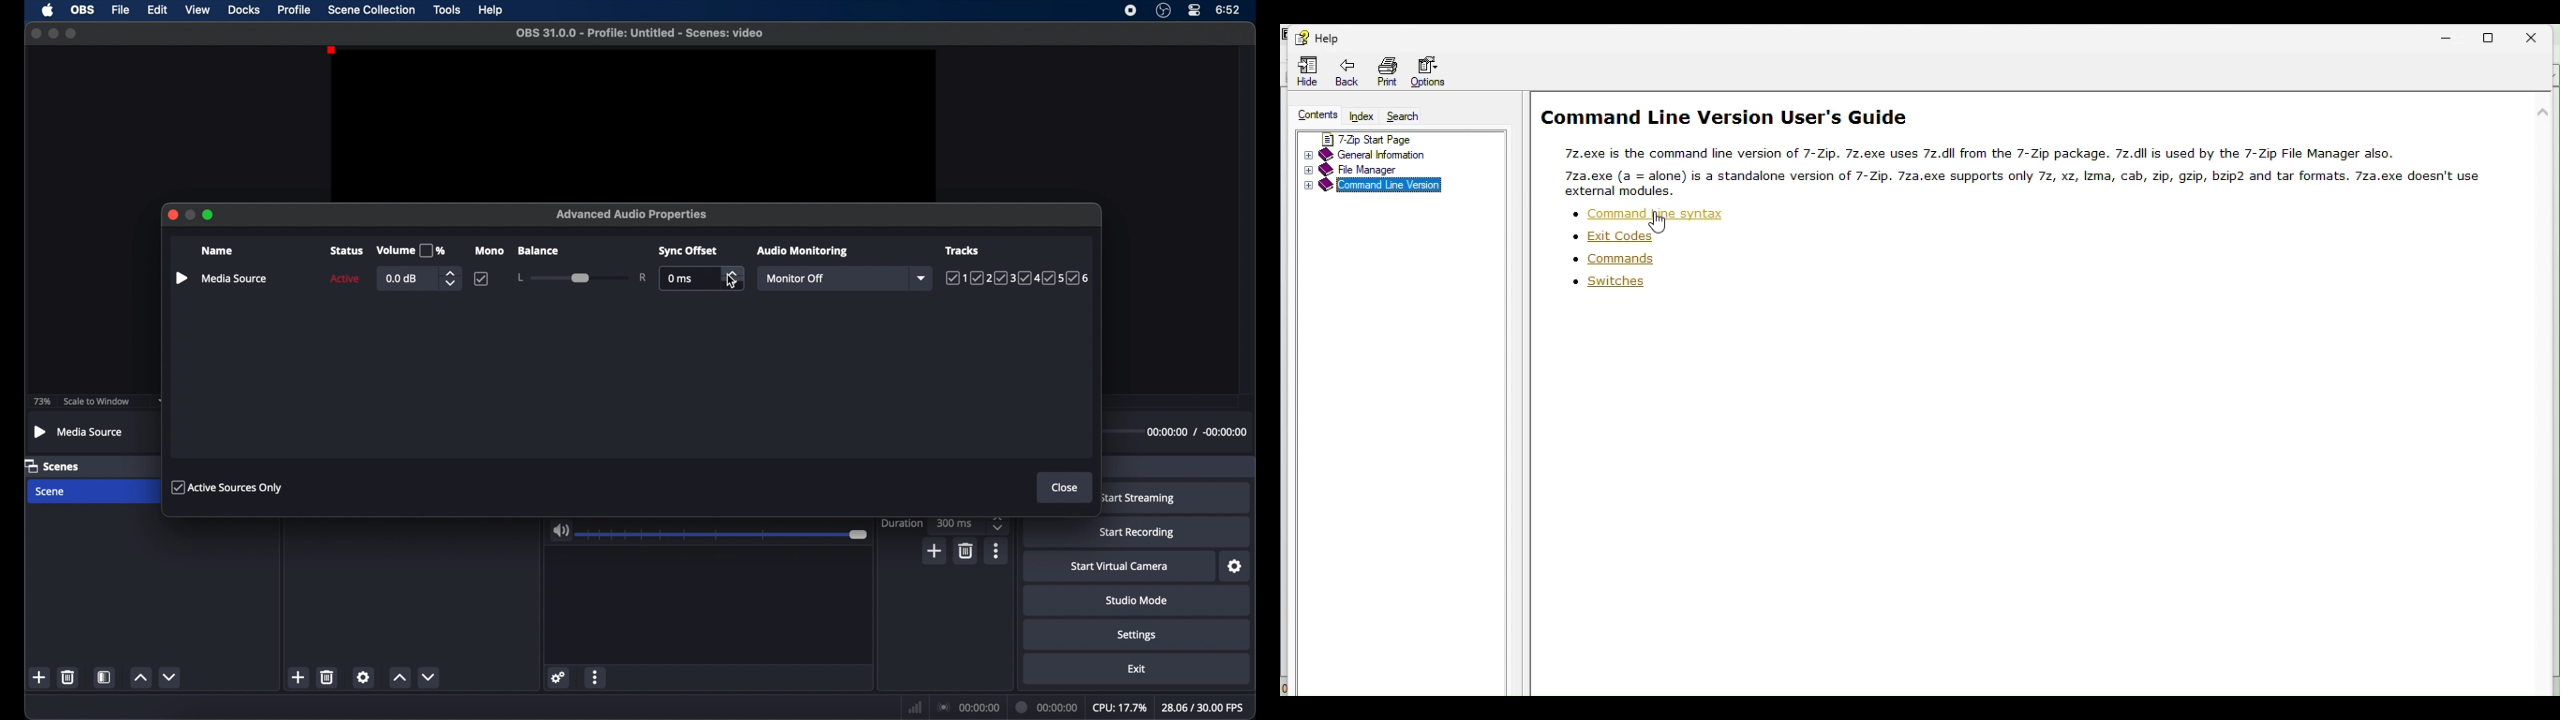 This screenshot has width=2576, height=728. I want to click on scenes, so click(52, 465).